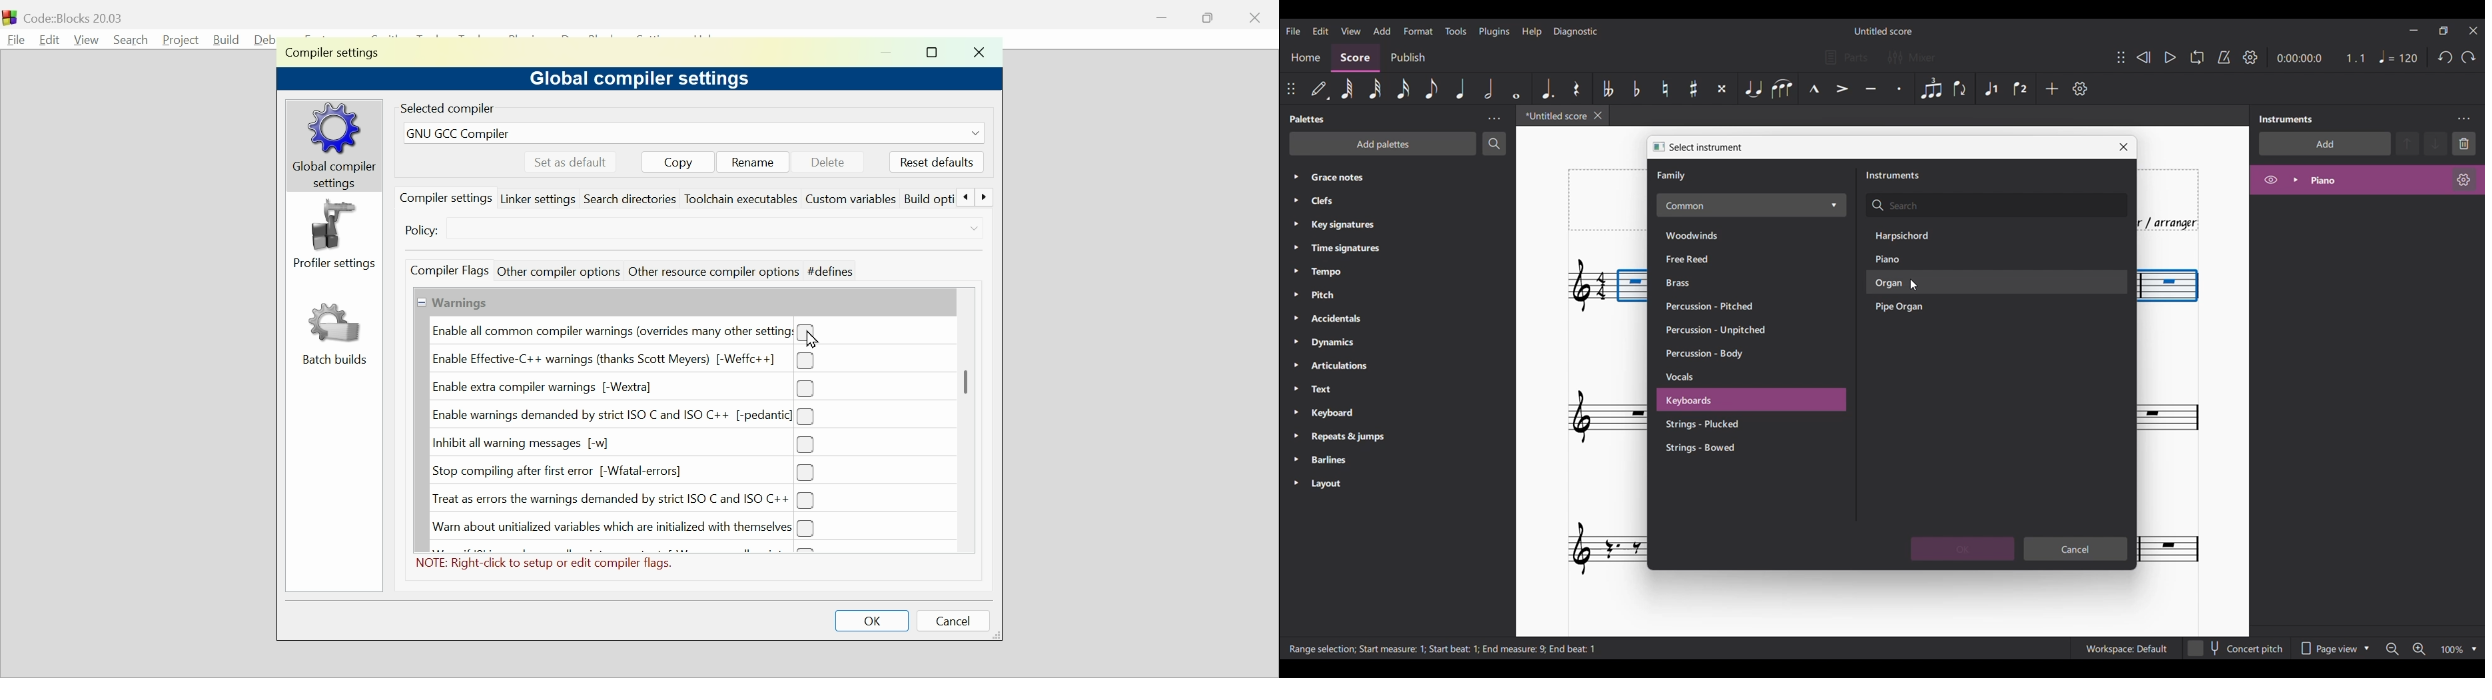  I want to click on Toggle content pitch, so click(2237, 648).